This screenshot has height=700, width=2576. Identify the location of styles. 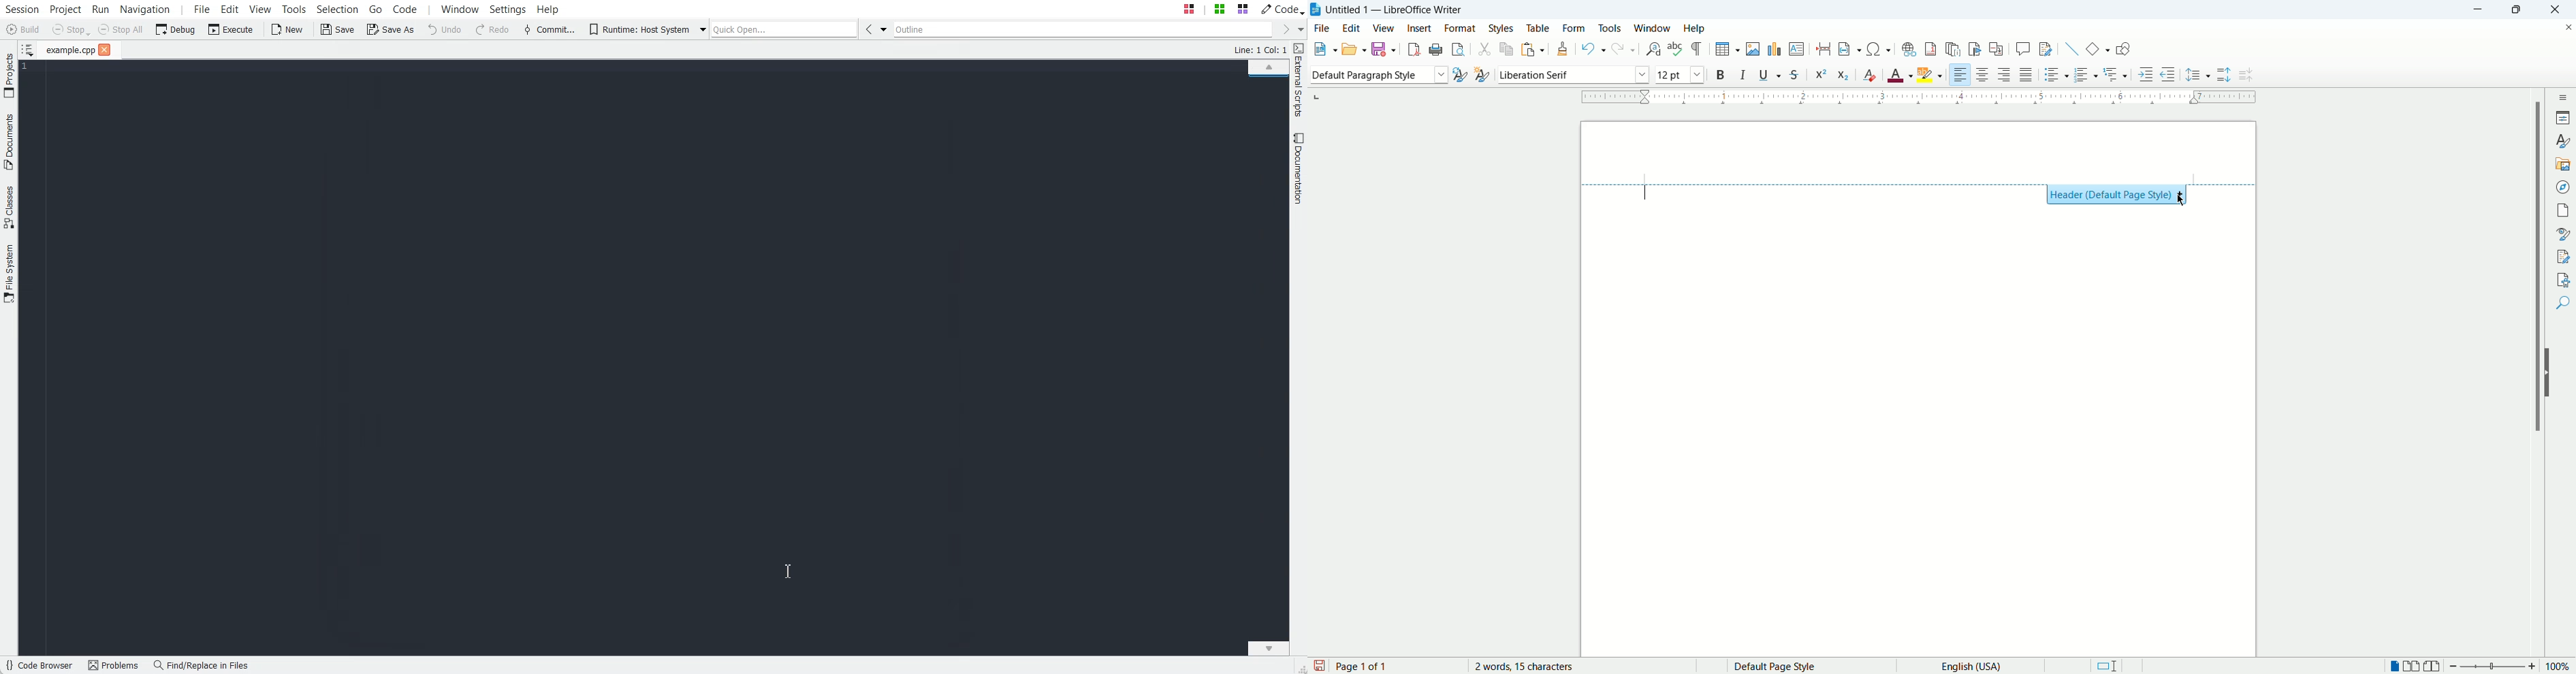
(1498, 29).